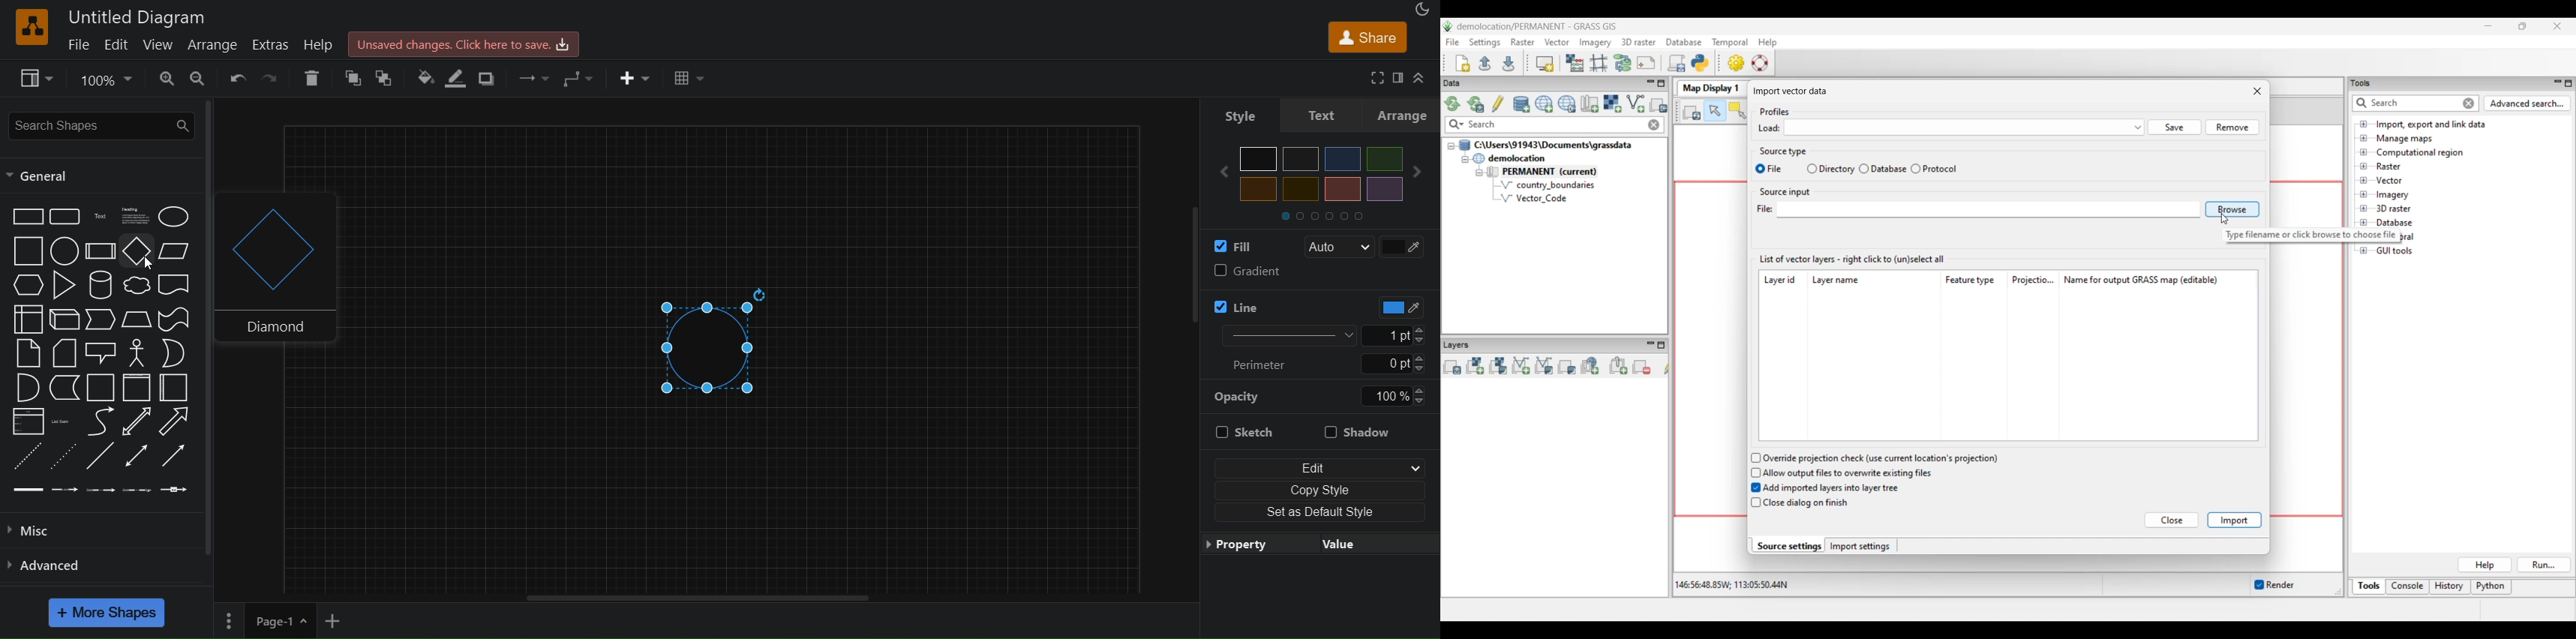  Describe the element at coordinates (217, 46) in the screenshot. I see `arrange` at that location.